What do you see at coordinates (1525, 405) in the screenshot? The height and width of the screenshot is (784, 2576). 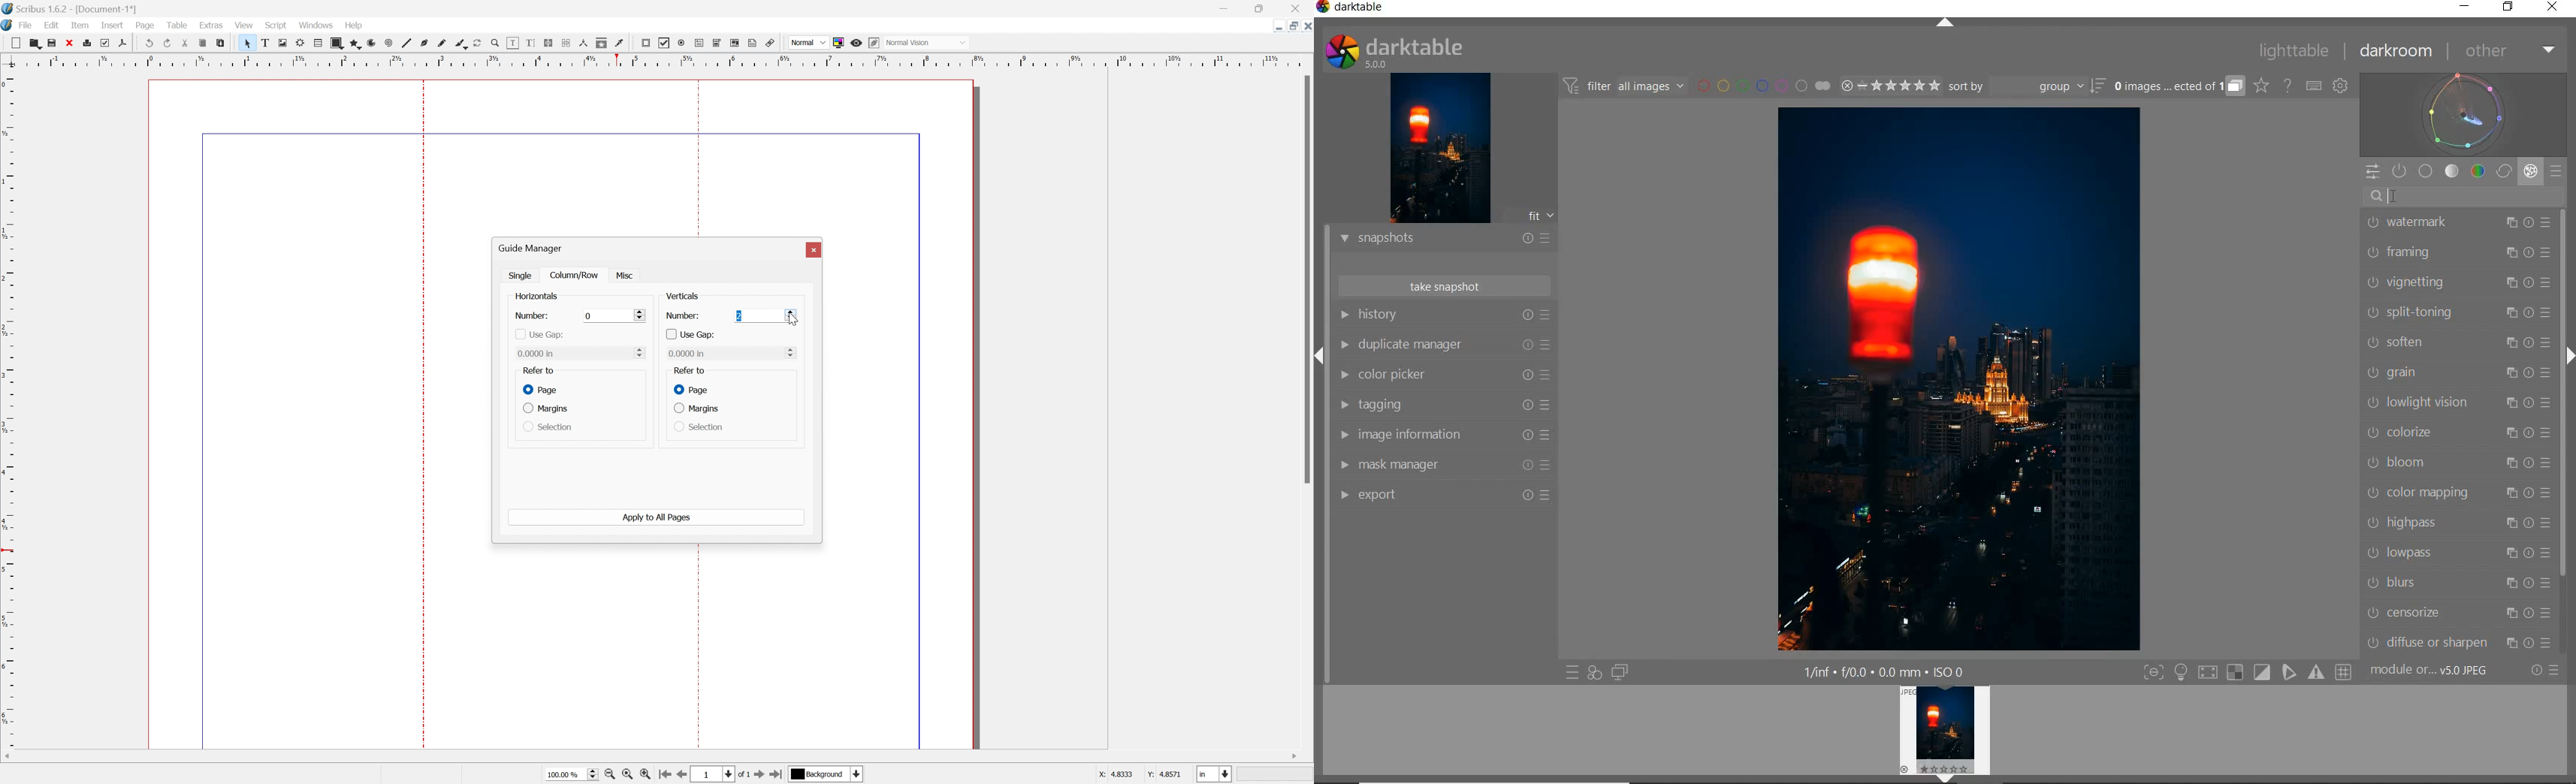 I see `` at bounding box center [1525, 405].